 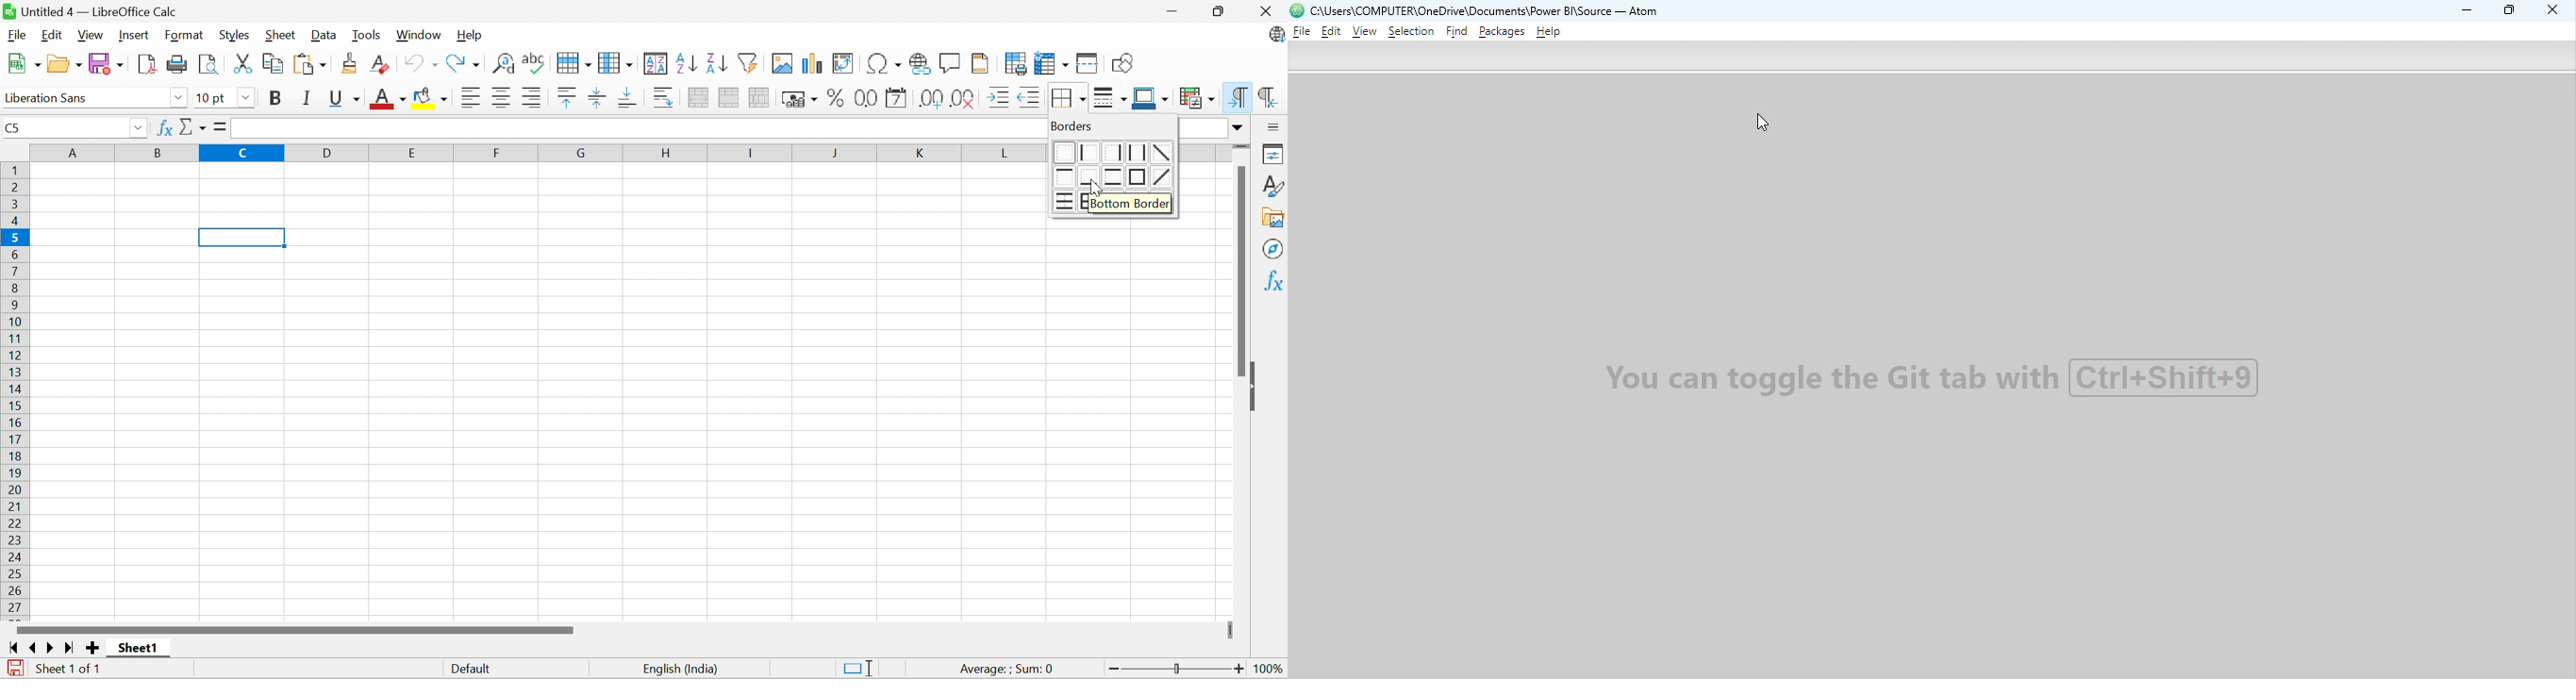 What do you see at coordinates (783, 64) in the screenshot?
I see `Insert image` at bounding box center [783, 64].